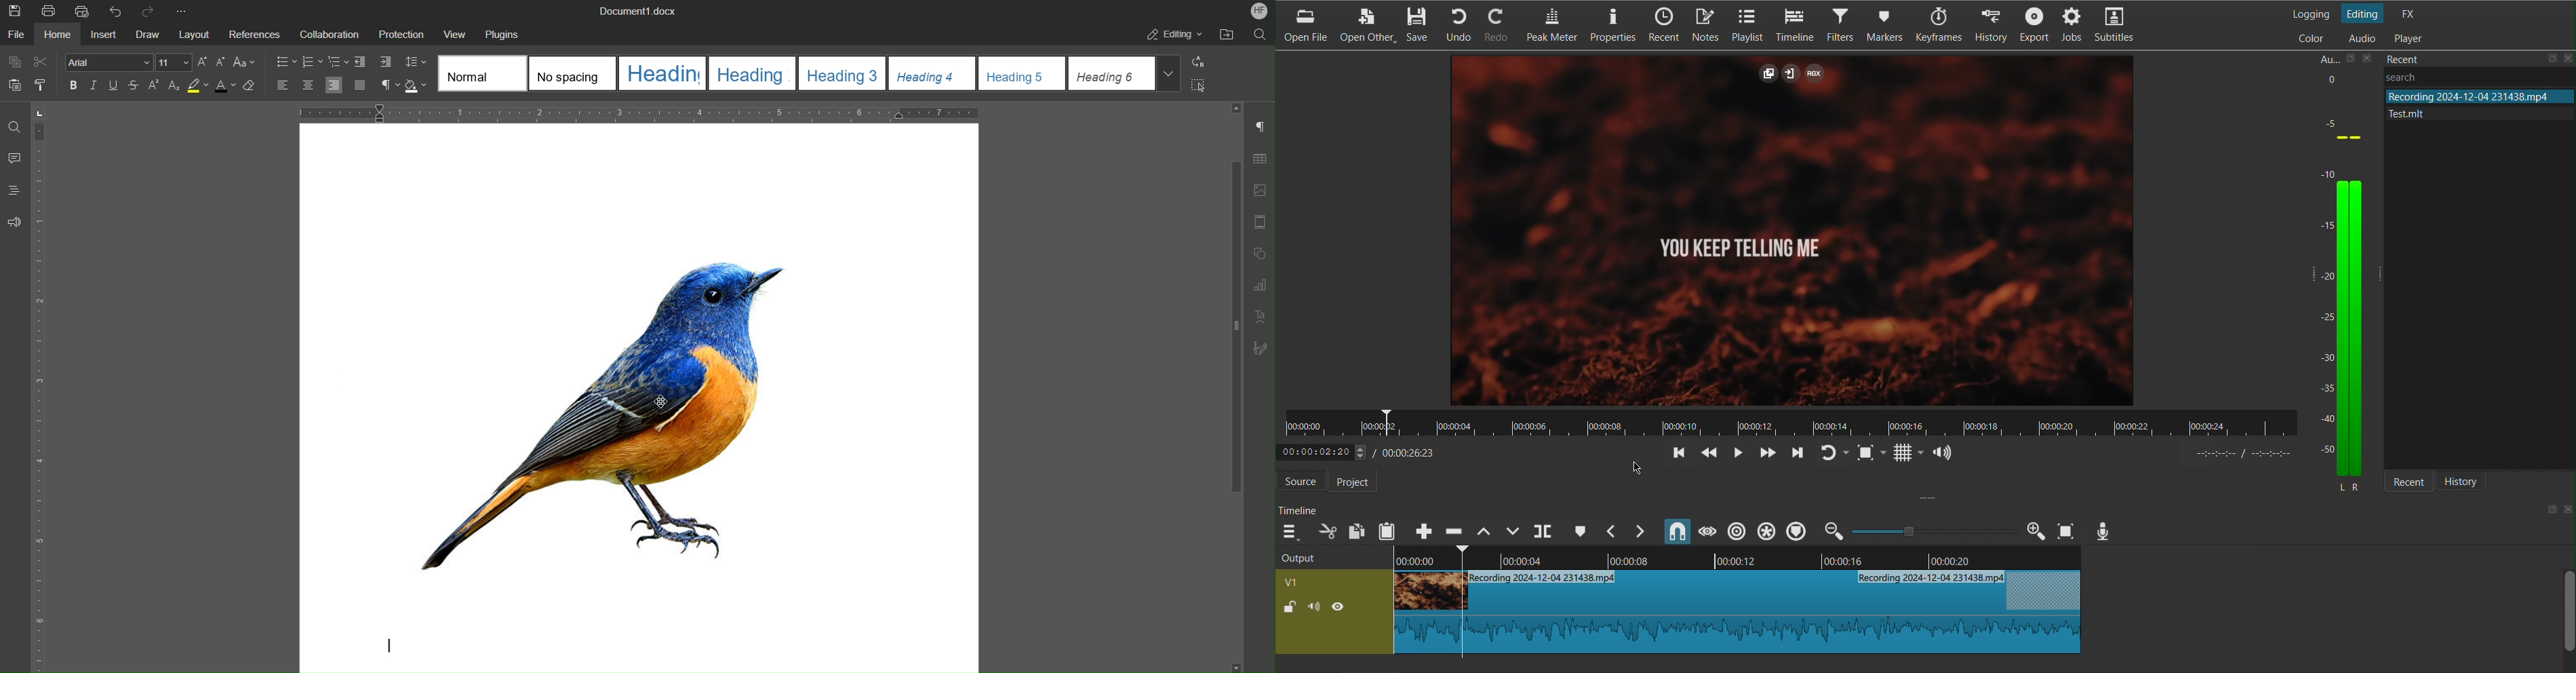 This screenshot has height=700, width=2576. What do you see at coordinates (395, 31) in the screenshot?
I see `Protection` at bounding box center [395, 31].